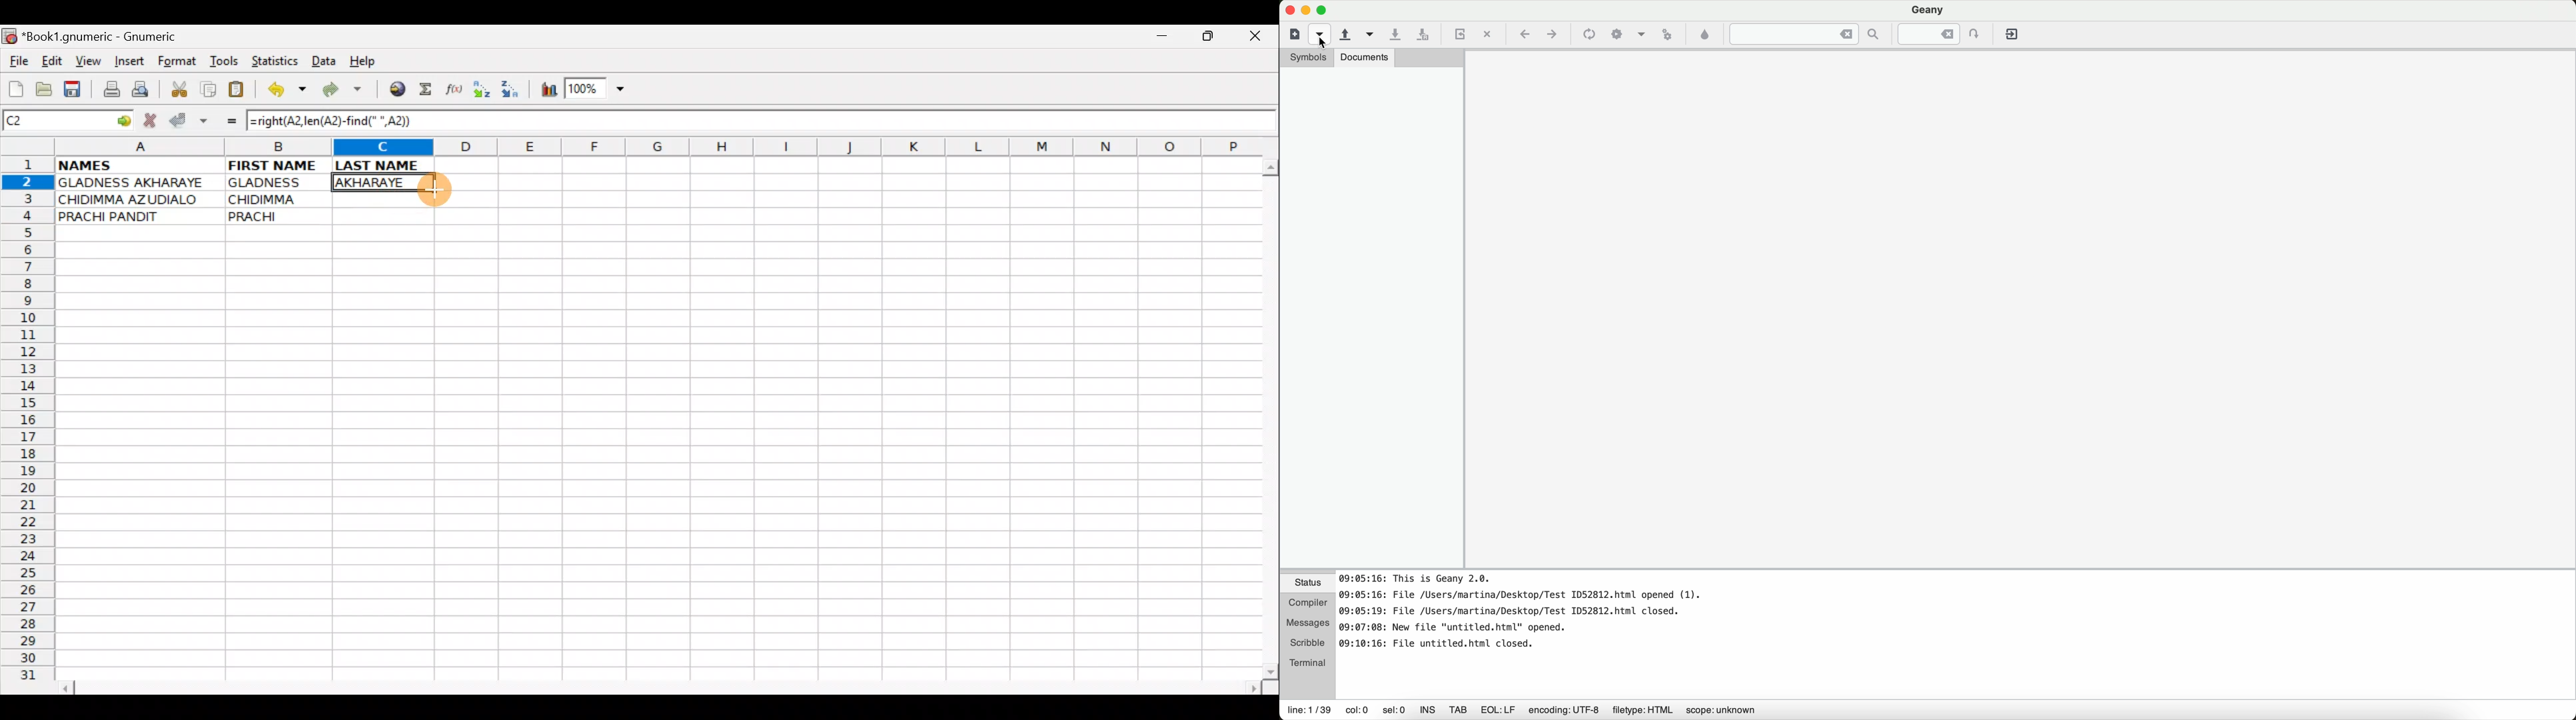  I want to click on GLADNESS AKHARAYE, so click(139, 183).